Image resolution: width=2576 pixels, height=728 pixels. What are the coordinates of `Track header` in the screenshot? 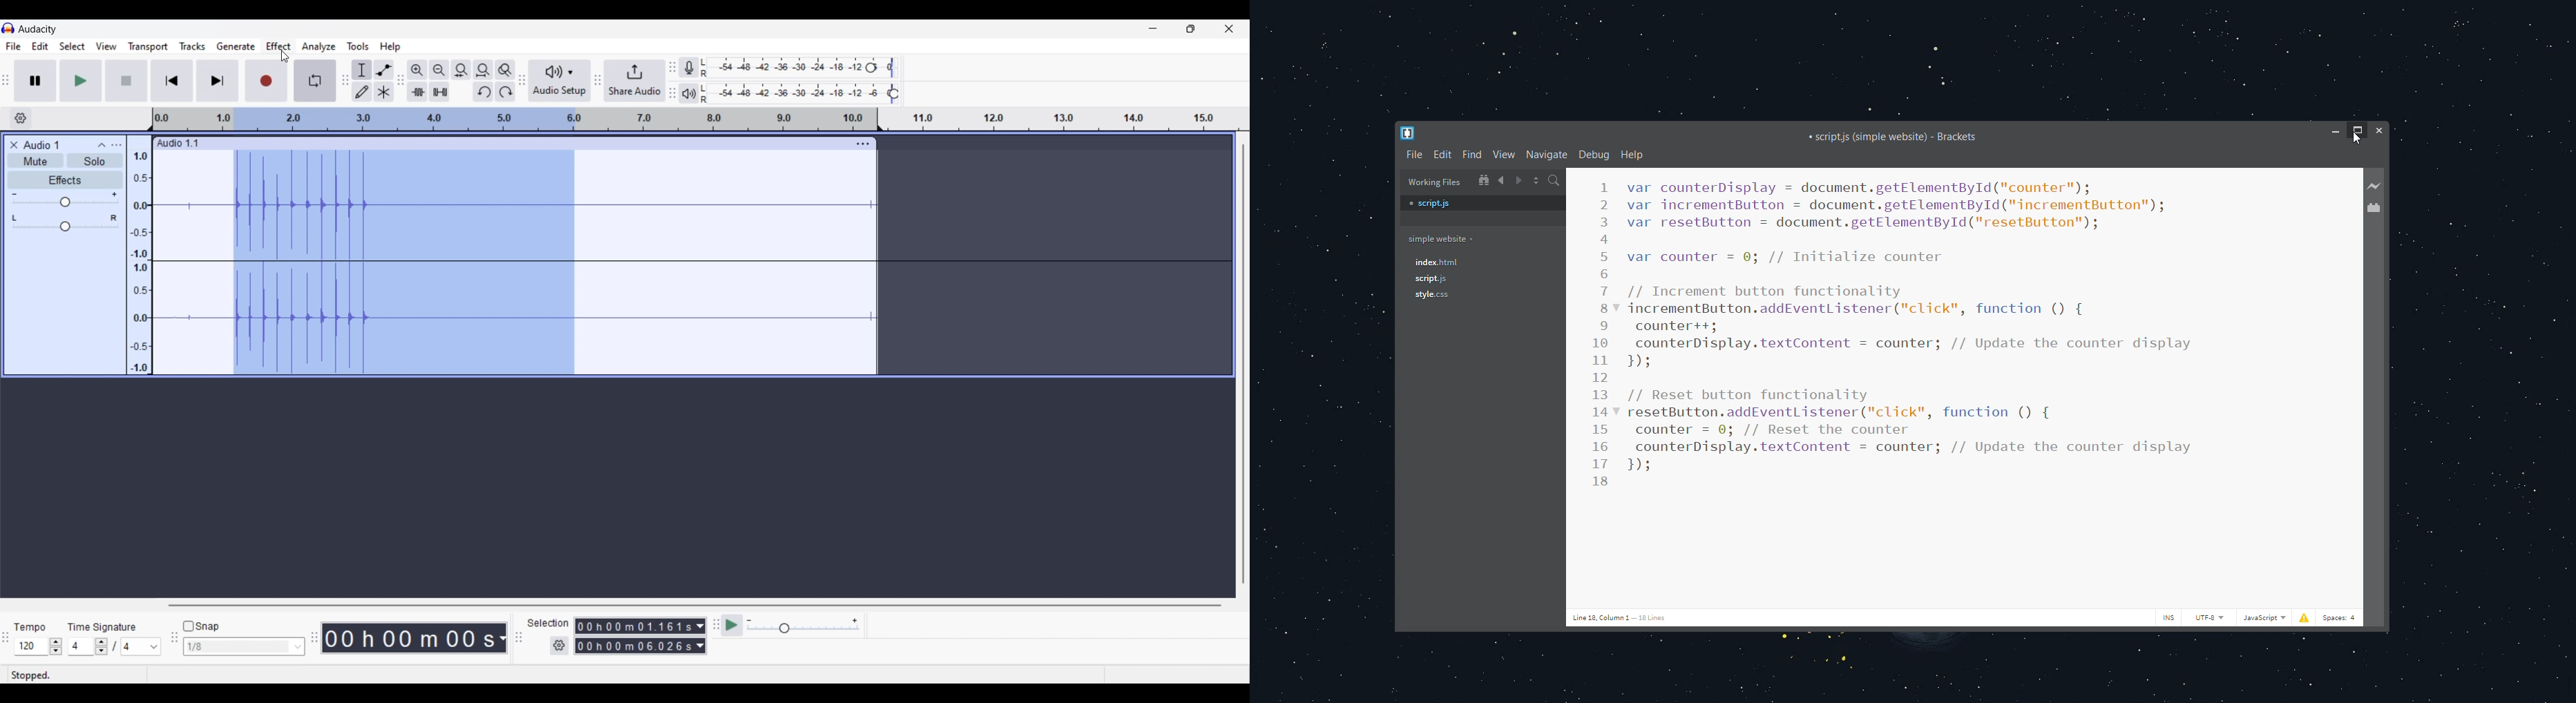 It's located at (880, 120).